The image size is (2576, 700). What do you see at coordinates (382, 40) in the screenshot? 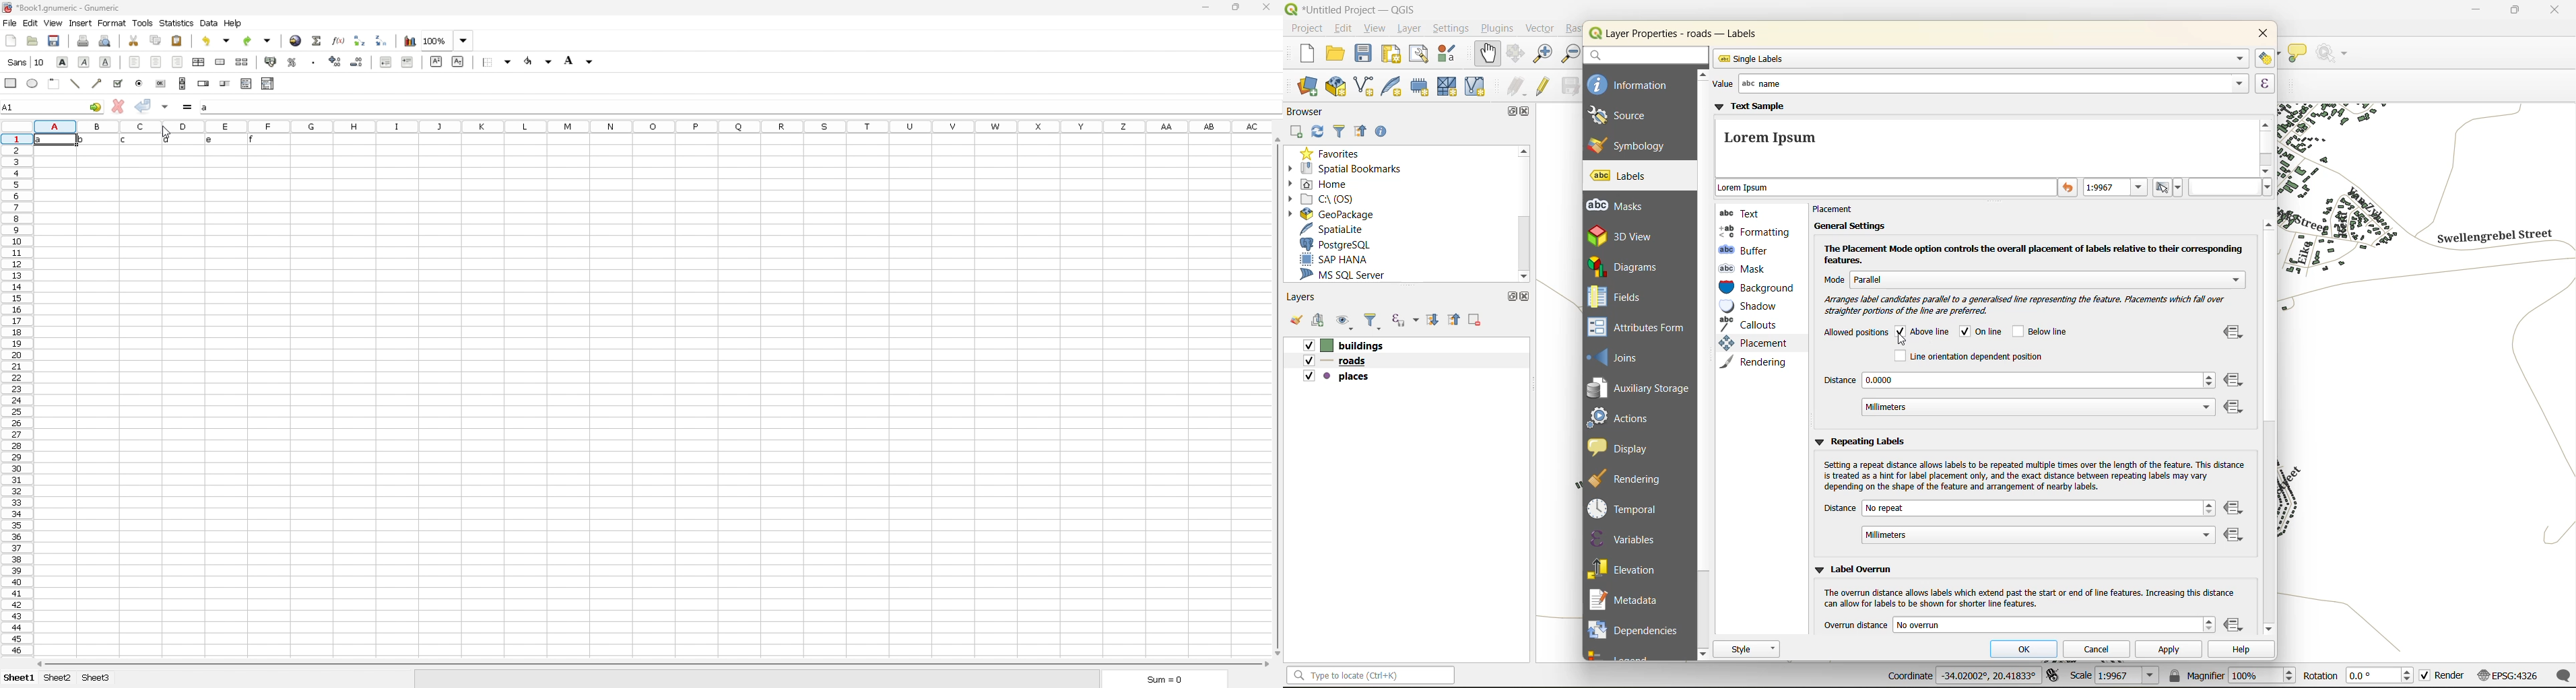
I see `sort descending` at bounding box center [382, 40].